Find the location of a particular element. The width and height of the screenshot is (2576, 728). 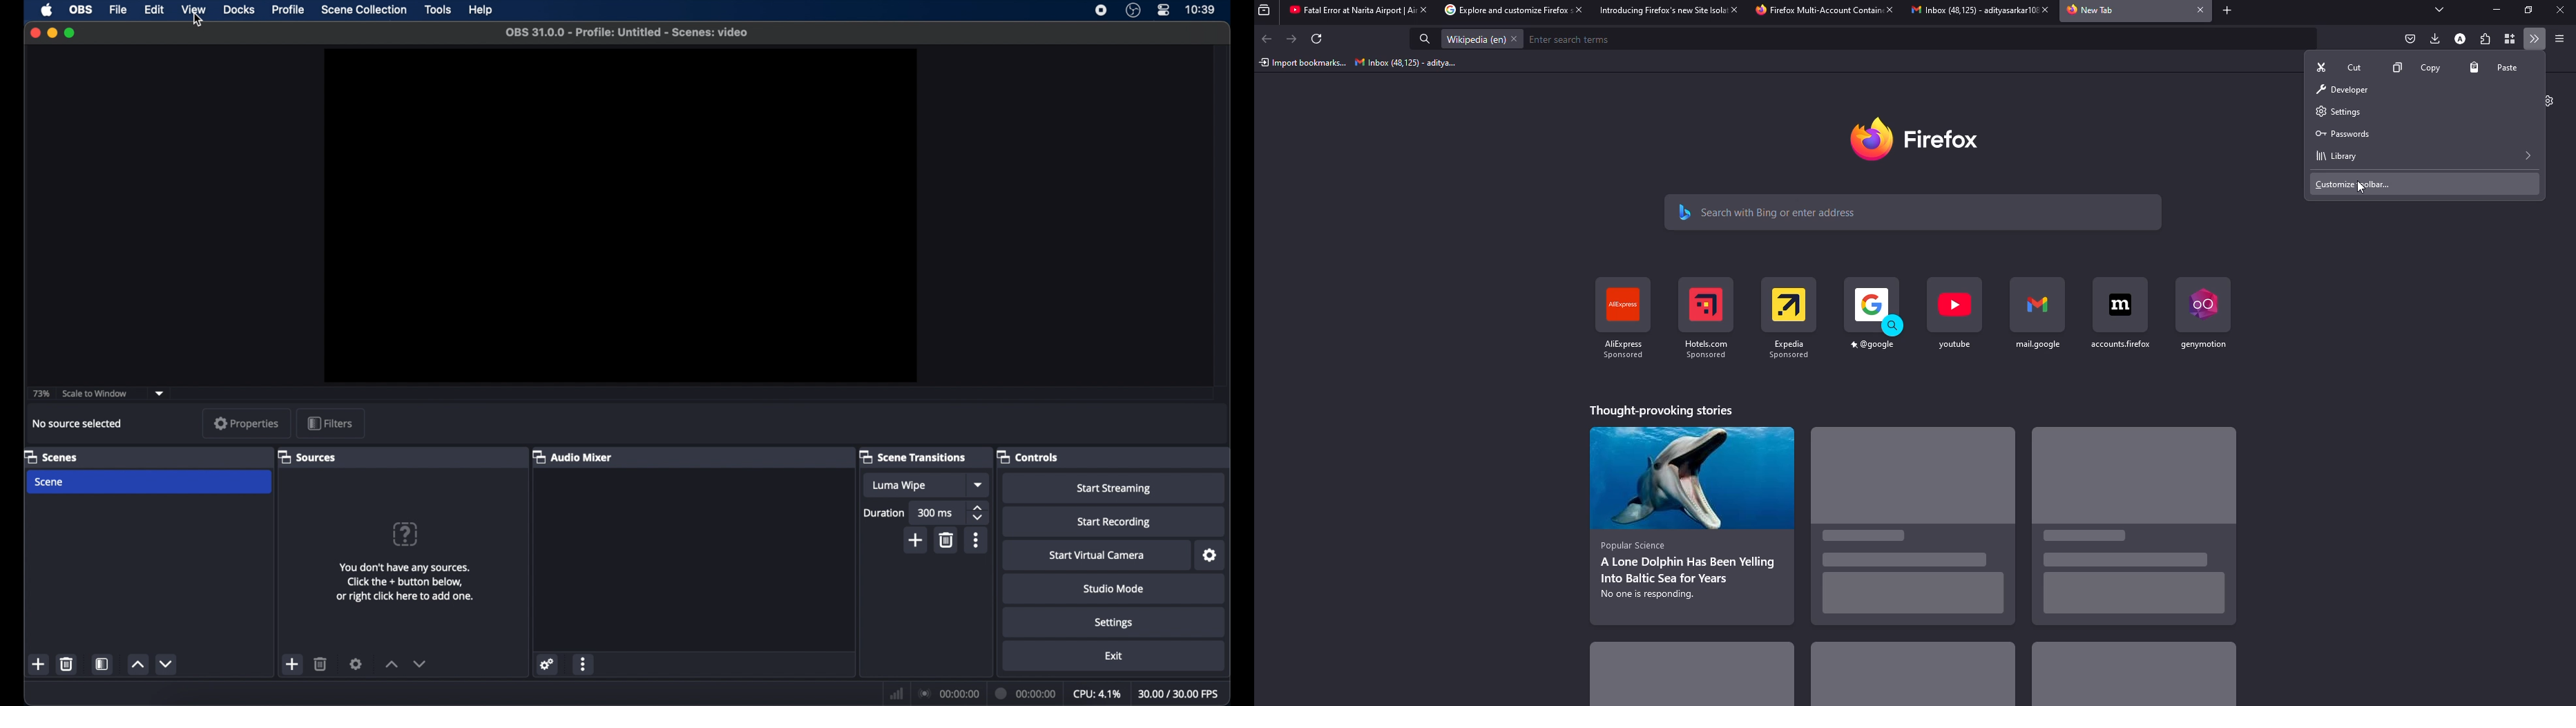

settings is located at coordinates (1116, 622).